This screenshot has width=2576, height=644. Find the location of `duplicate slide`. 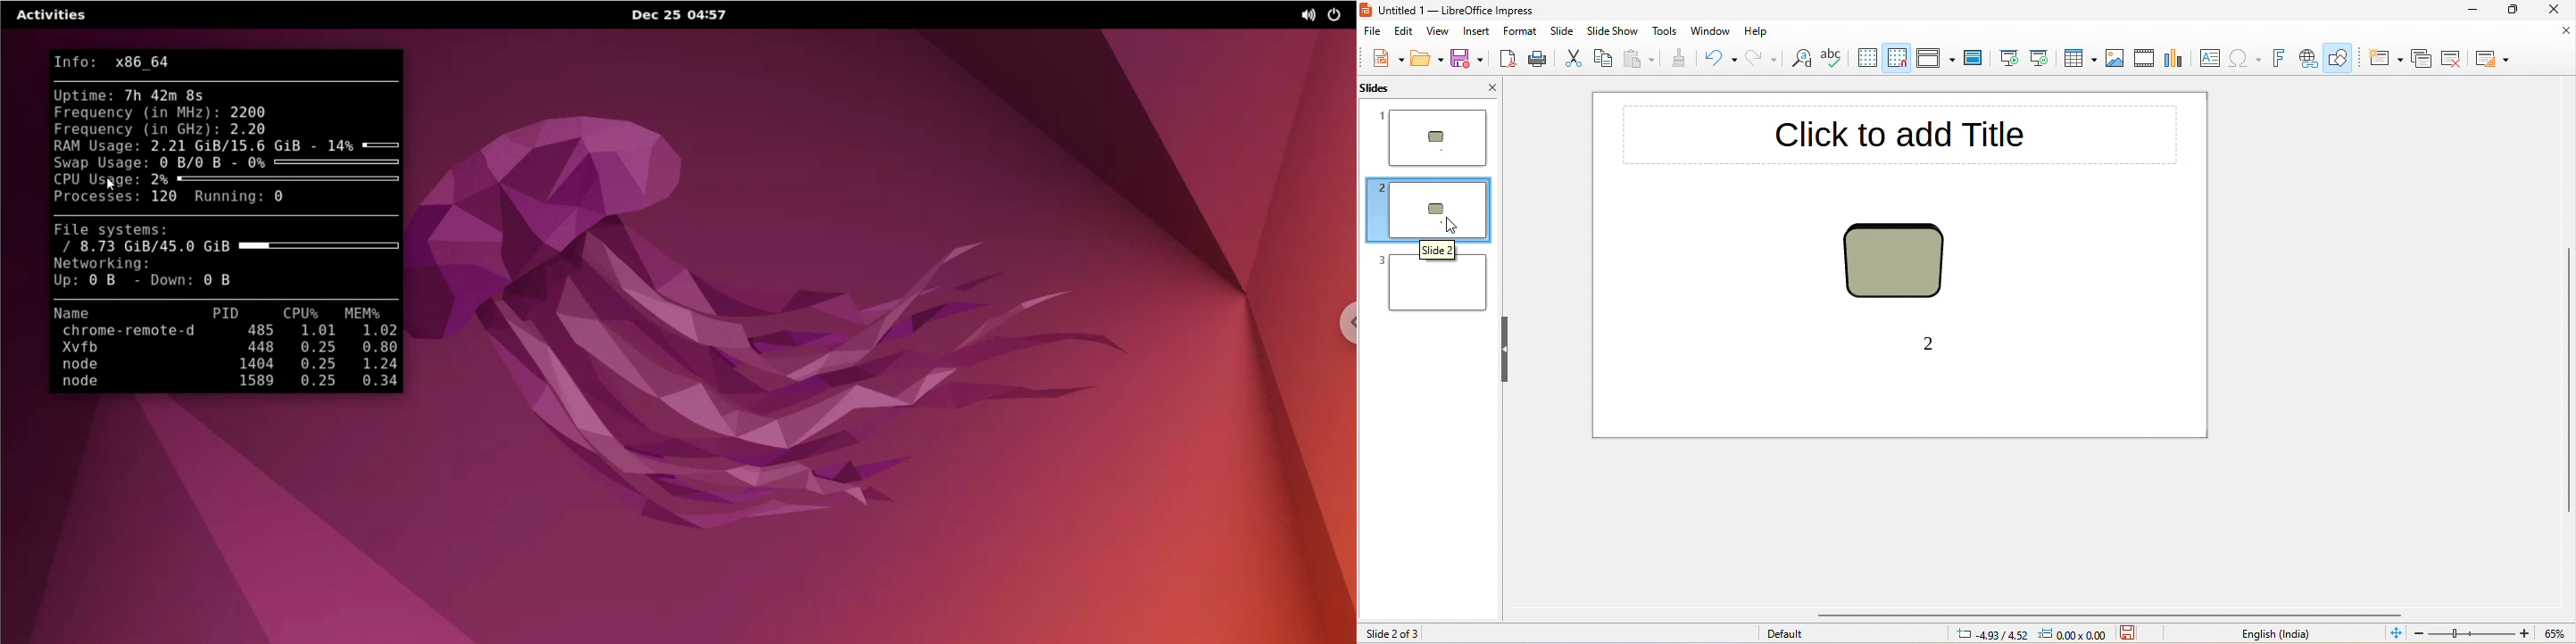

duplicate slide is located at coordinates (2422, 58).